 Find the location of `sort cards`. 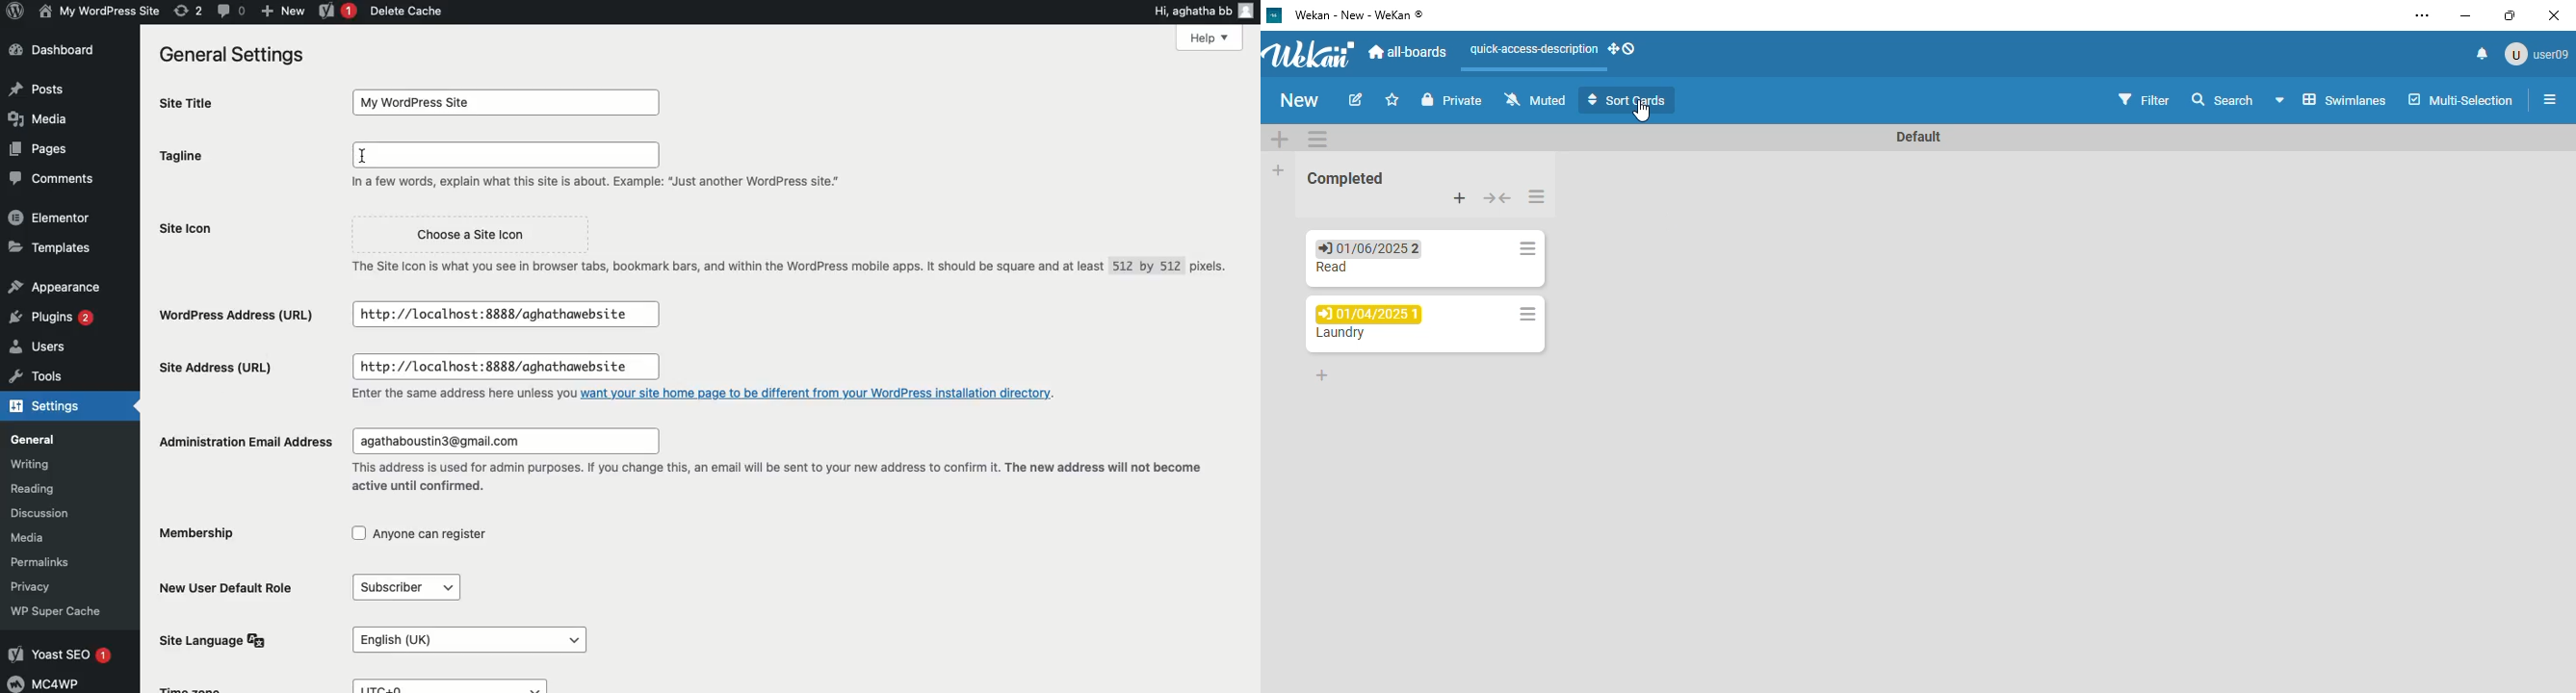

sort cards is located at coordinates (1628, 100).